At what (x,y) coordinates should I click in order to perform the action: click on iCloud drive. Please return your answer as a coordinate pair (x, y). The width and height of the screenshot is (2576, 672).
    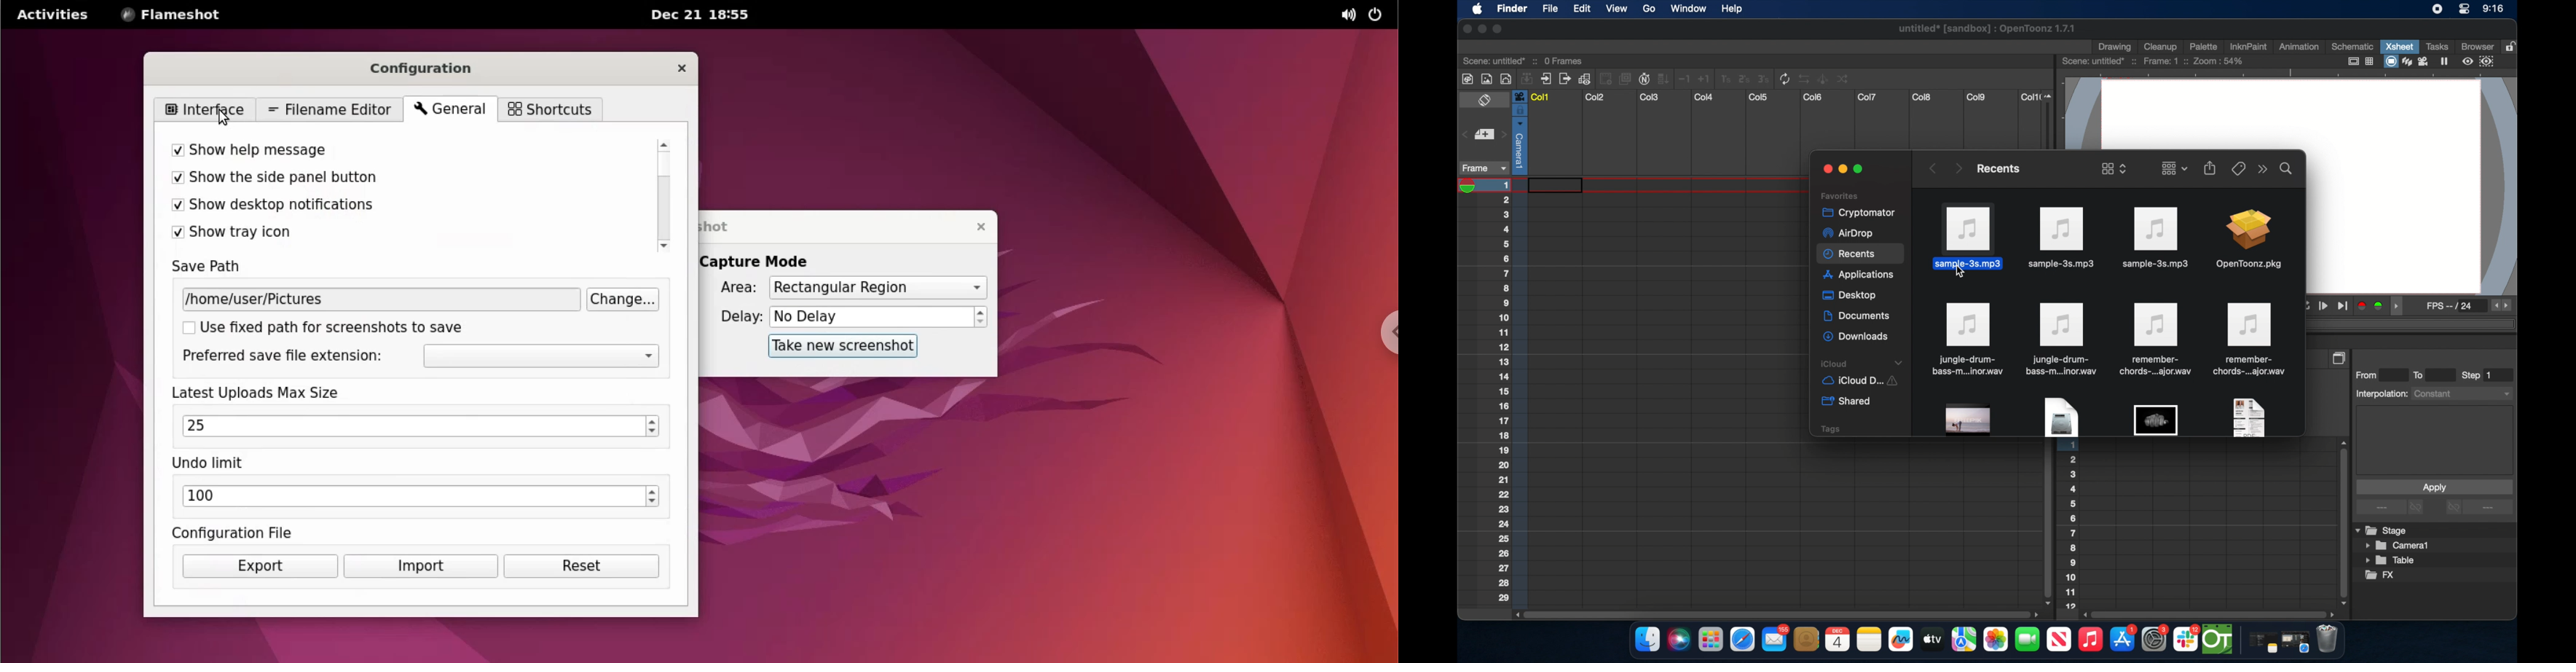
    Looking at the image, I should click on (1859, 382).